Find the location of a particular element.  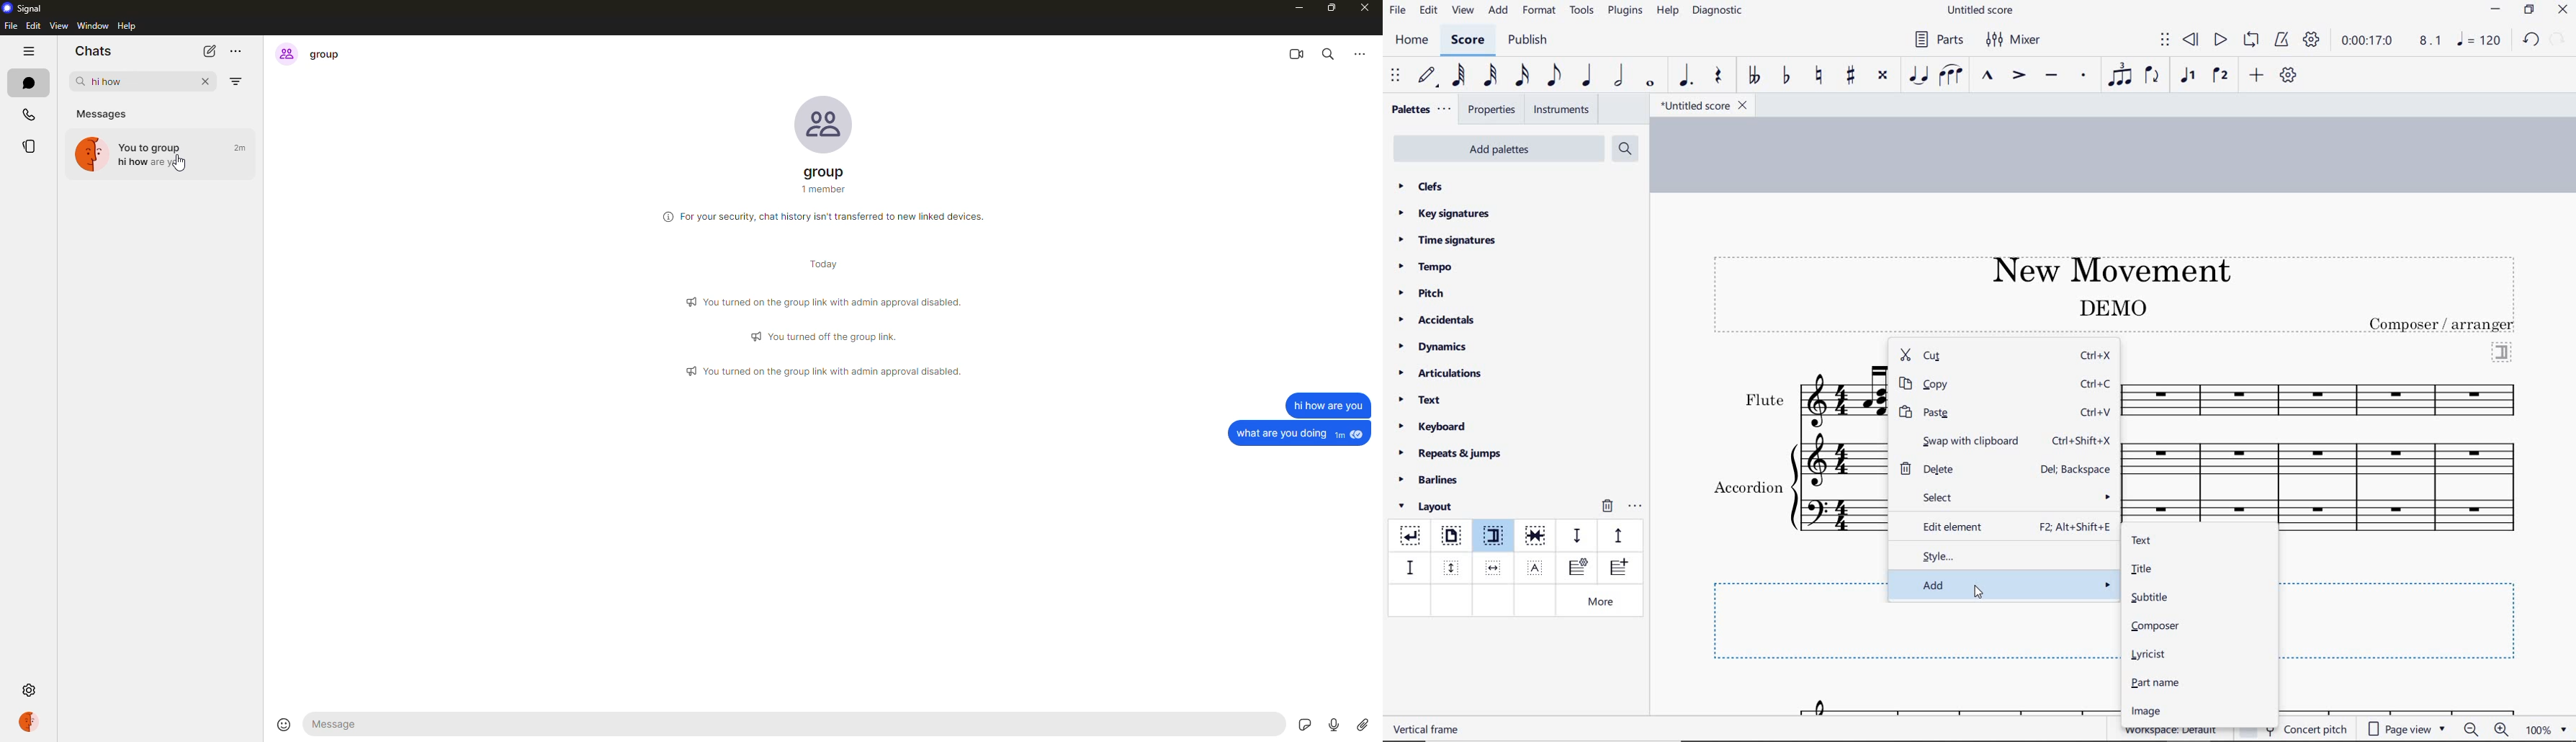

Playback speed is located at coordinates (2432, 41).